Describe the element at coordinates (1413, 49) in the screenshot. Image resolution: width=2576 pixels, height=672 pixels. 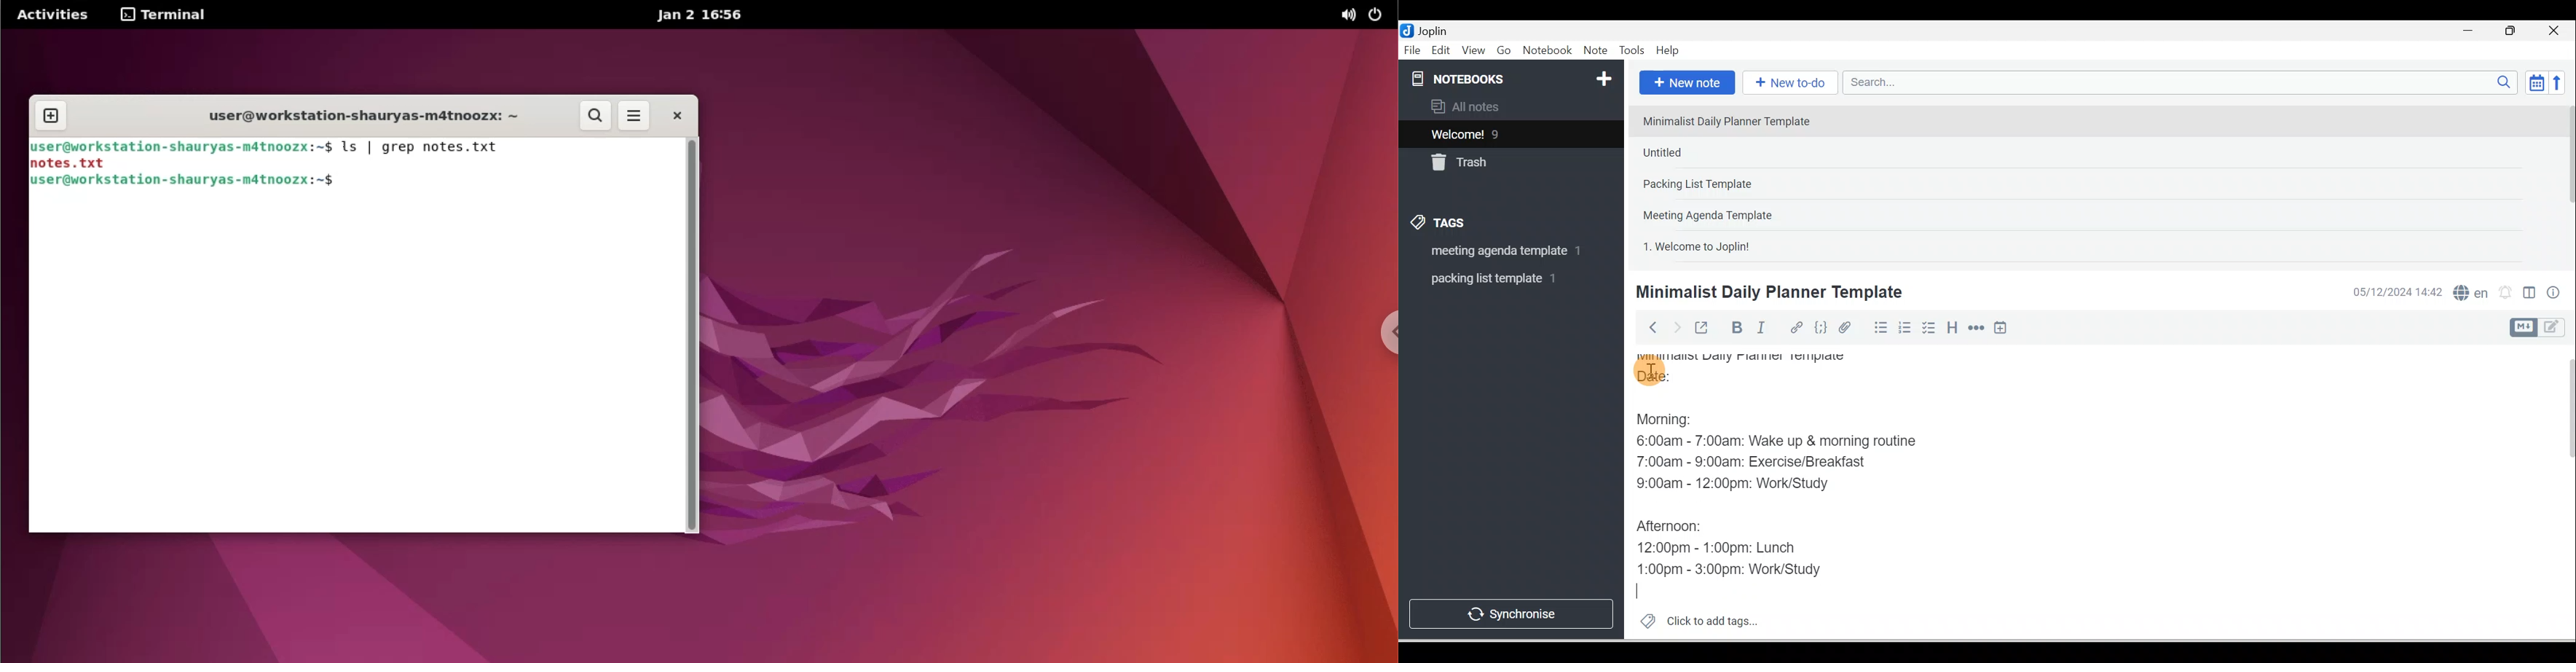
I see `File` at that location.